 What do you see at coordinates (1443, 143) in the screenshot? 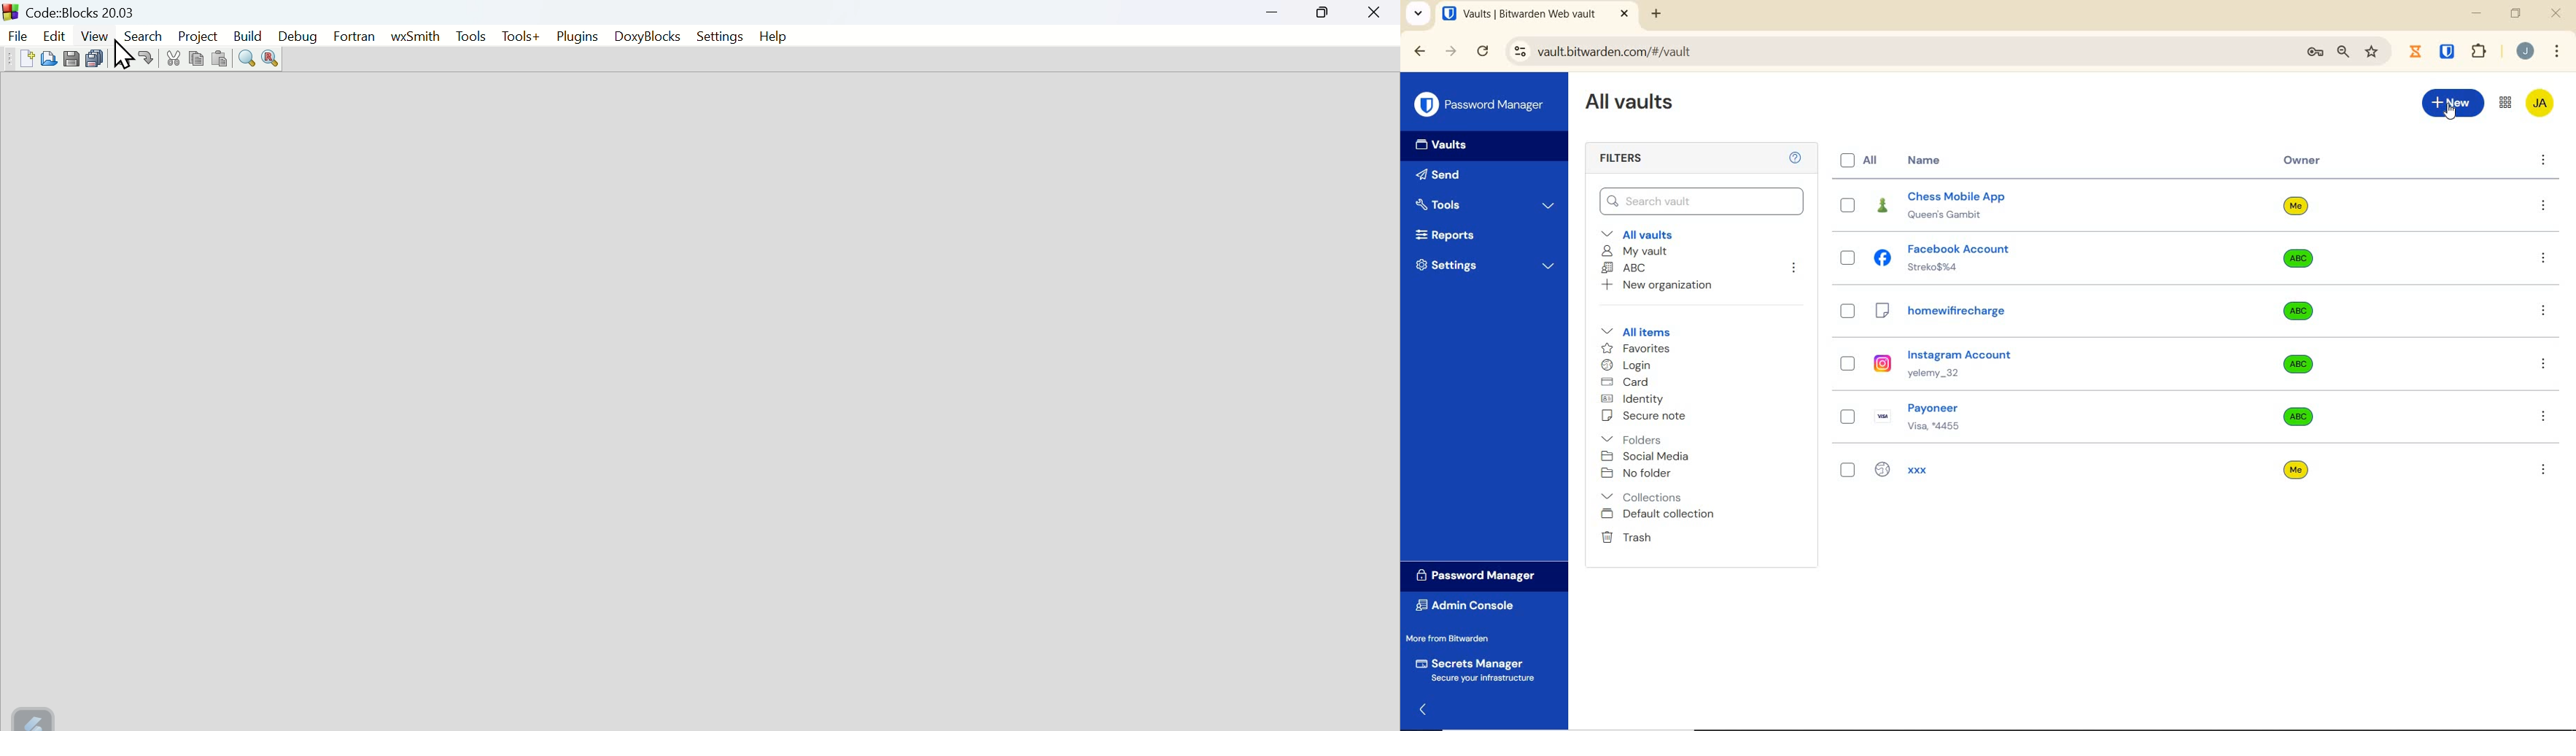
I see `Vaults` at bounding box center [1443, 143].